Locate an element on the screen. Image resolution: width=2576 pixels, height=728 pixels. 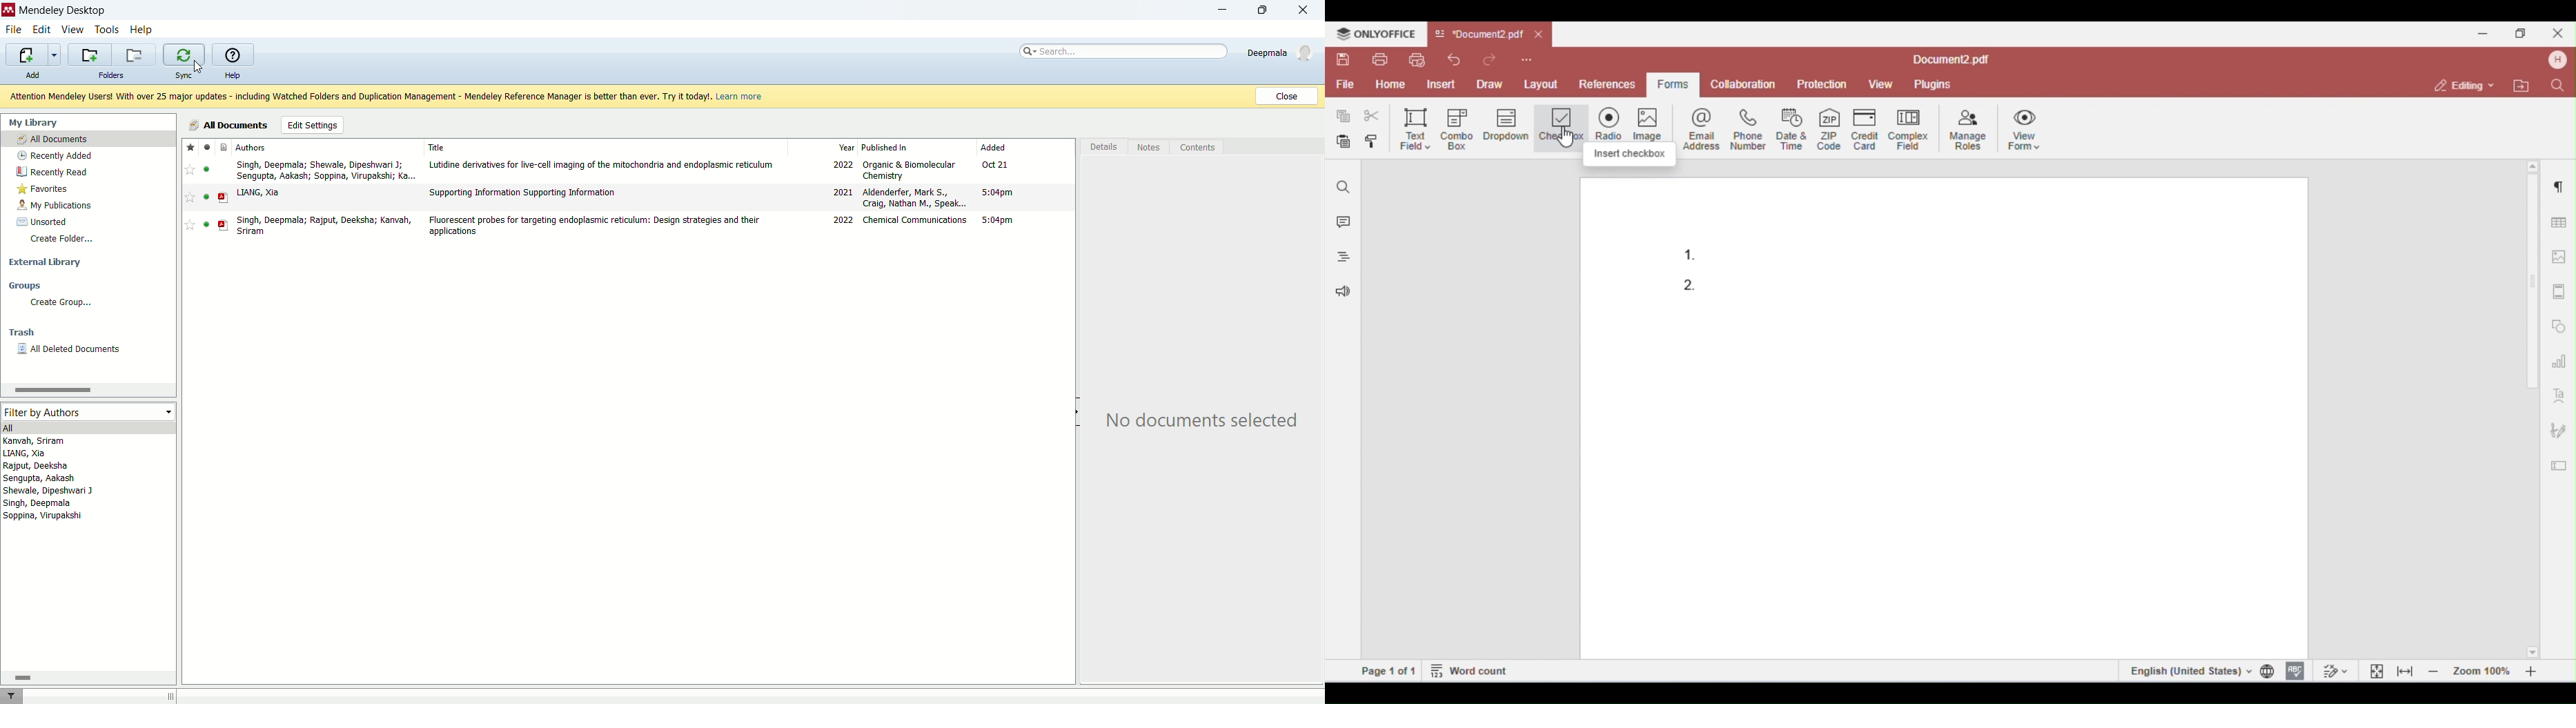
Fluorescent probes for targeting endoplasmic reticulum: Design strategies and their applications is located at coordinates (596, 226).